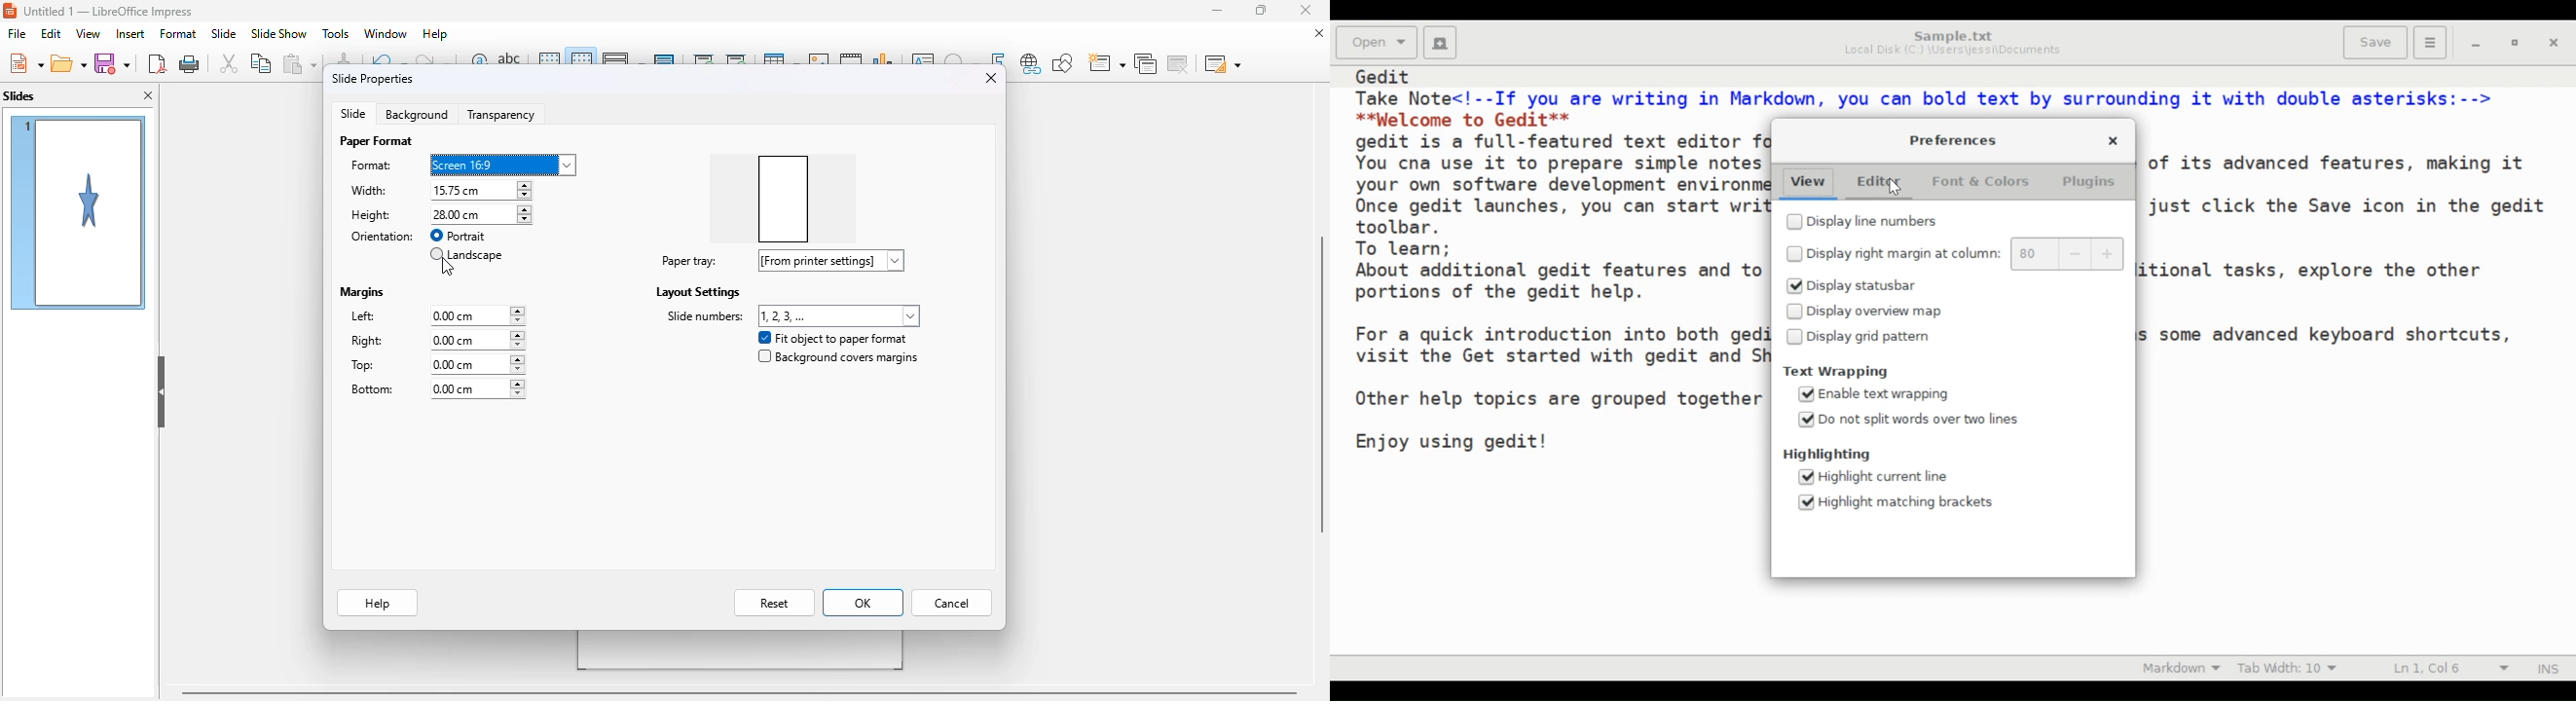 The width and height of the screenshot is (2576, 728). I want to click on transparency, so click(497, 115).